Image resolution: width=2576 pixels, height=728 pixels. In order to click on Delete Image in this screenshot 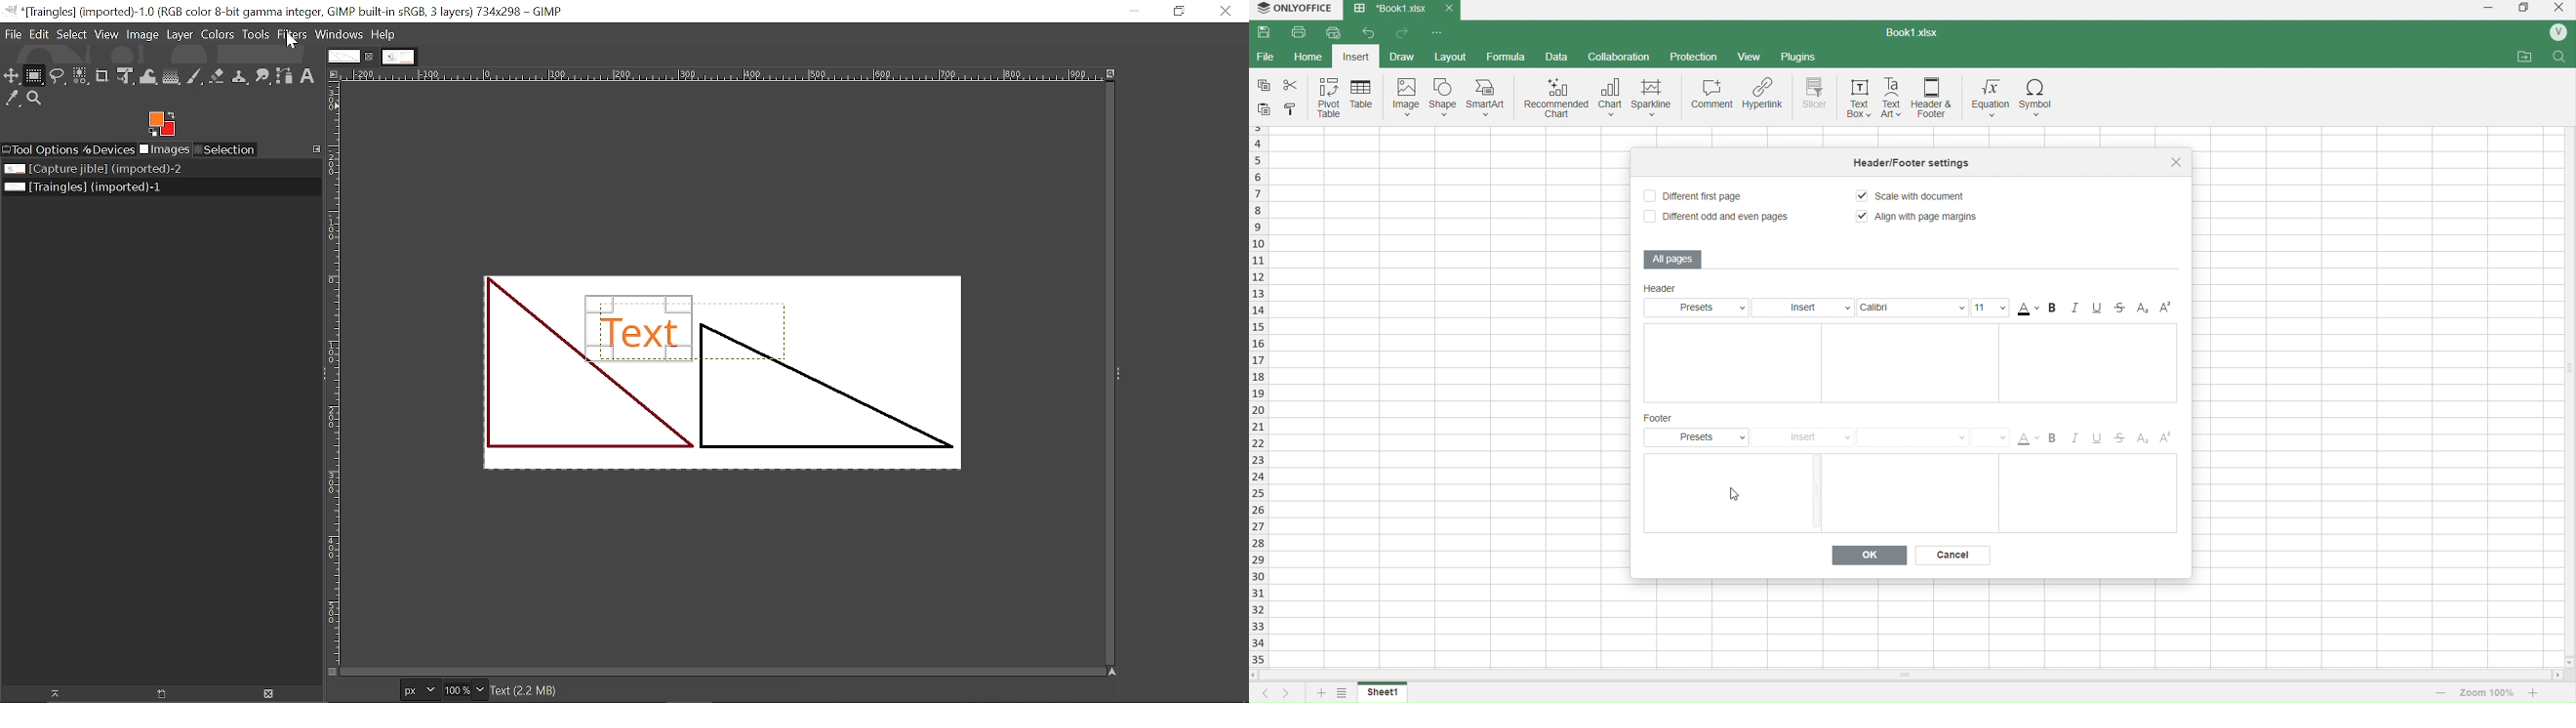, I will do `click(267, 693)`.